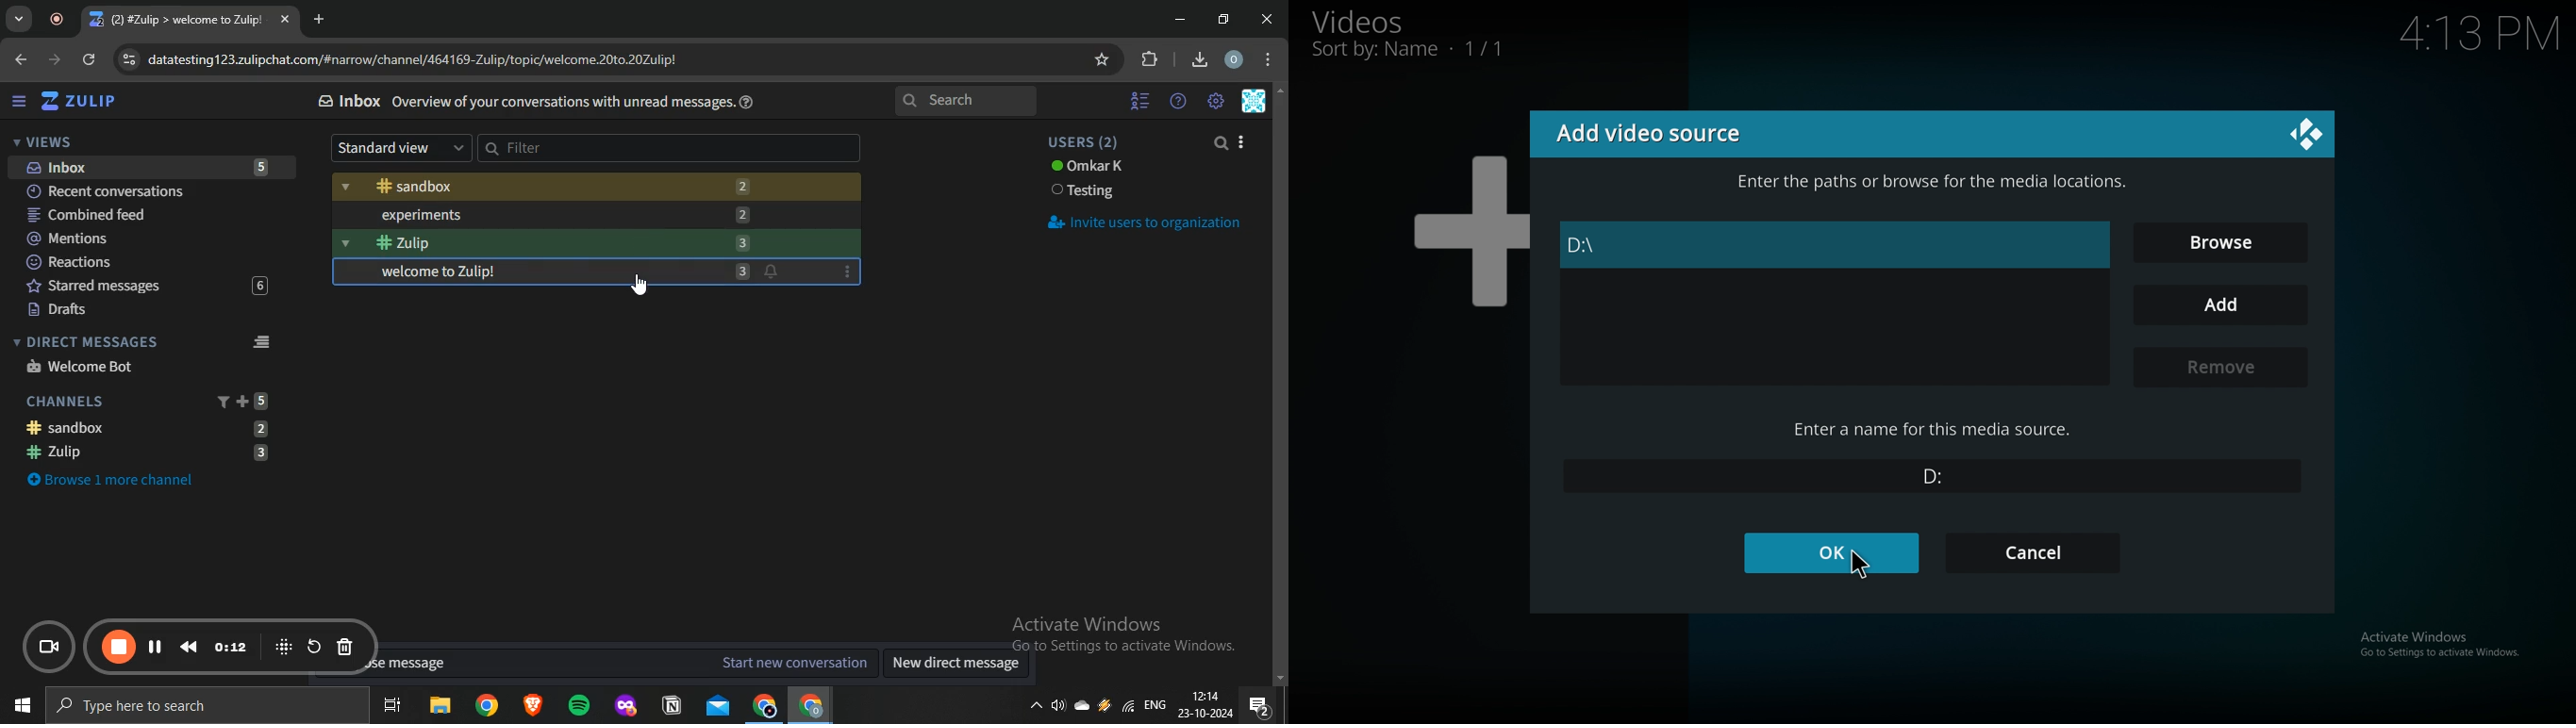 The height and width of the screenshot is (728, 2576). I want to click on google chrome, so click(763, 706).